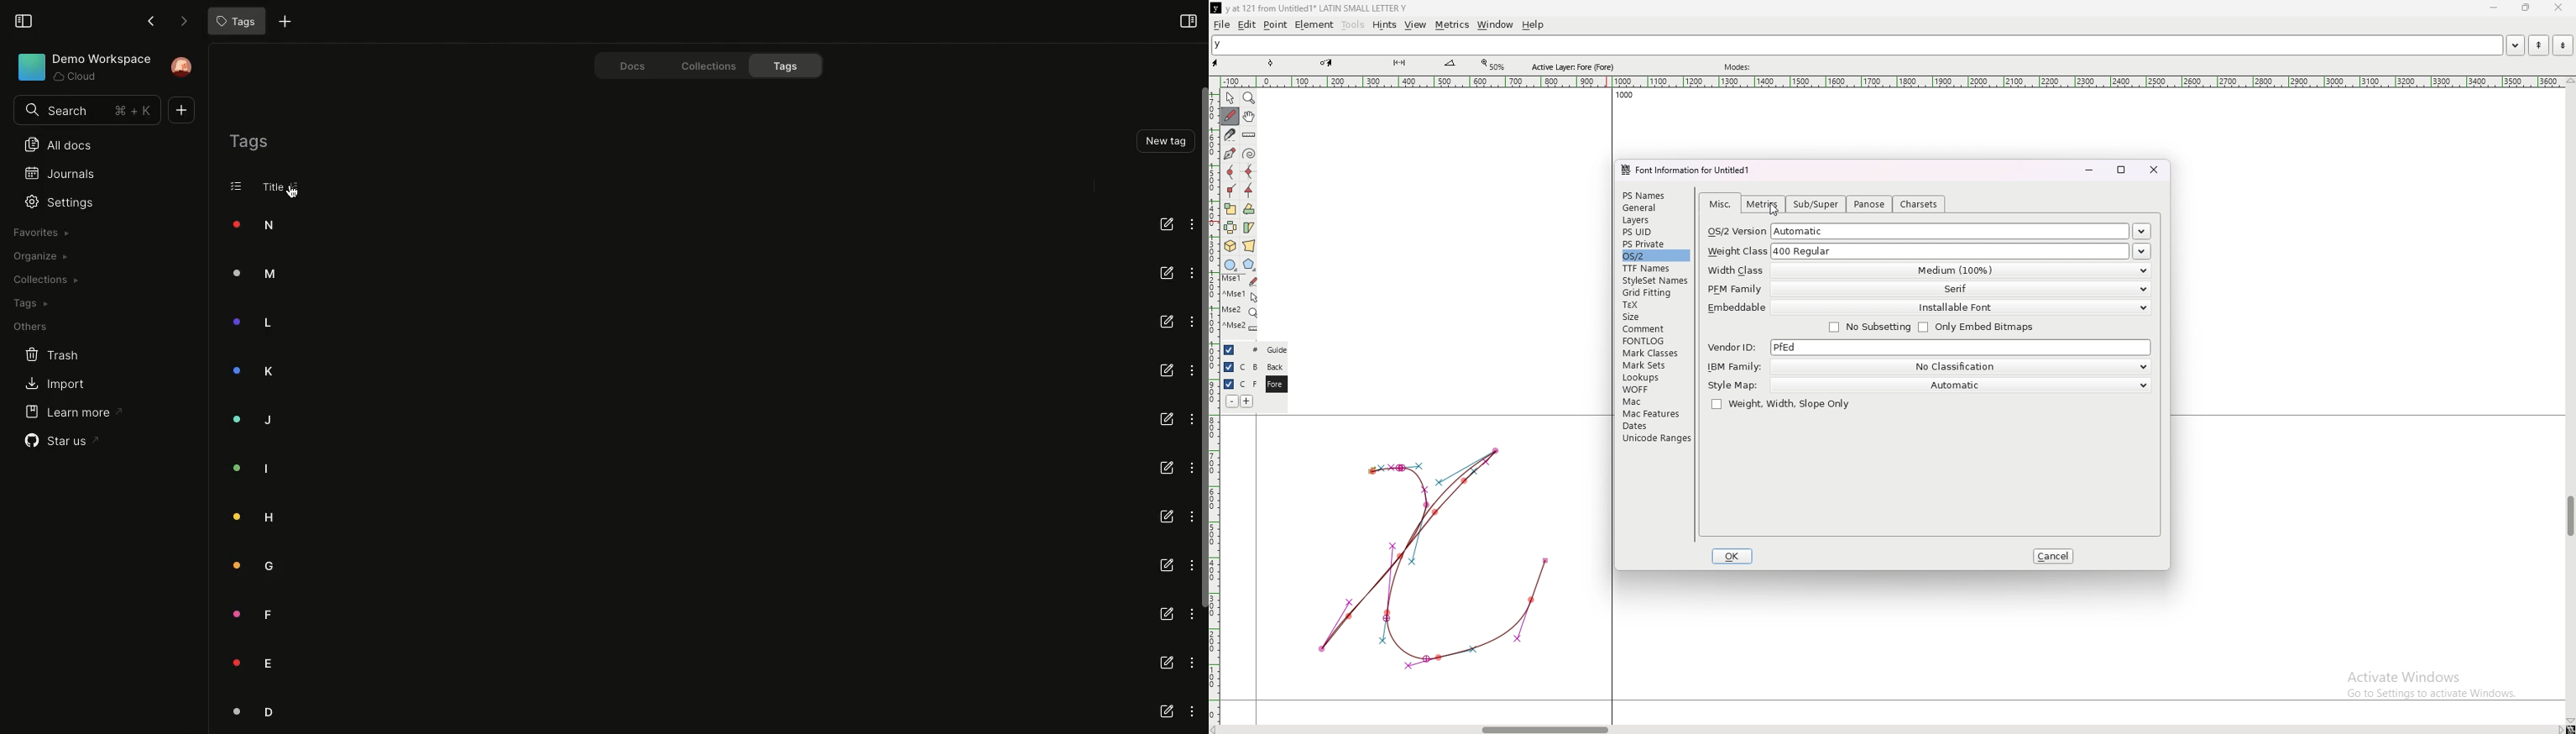  What do you see at coordinates (1857, 46) in the screenshot?
I see `y` at bounding box center [1857, 46].